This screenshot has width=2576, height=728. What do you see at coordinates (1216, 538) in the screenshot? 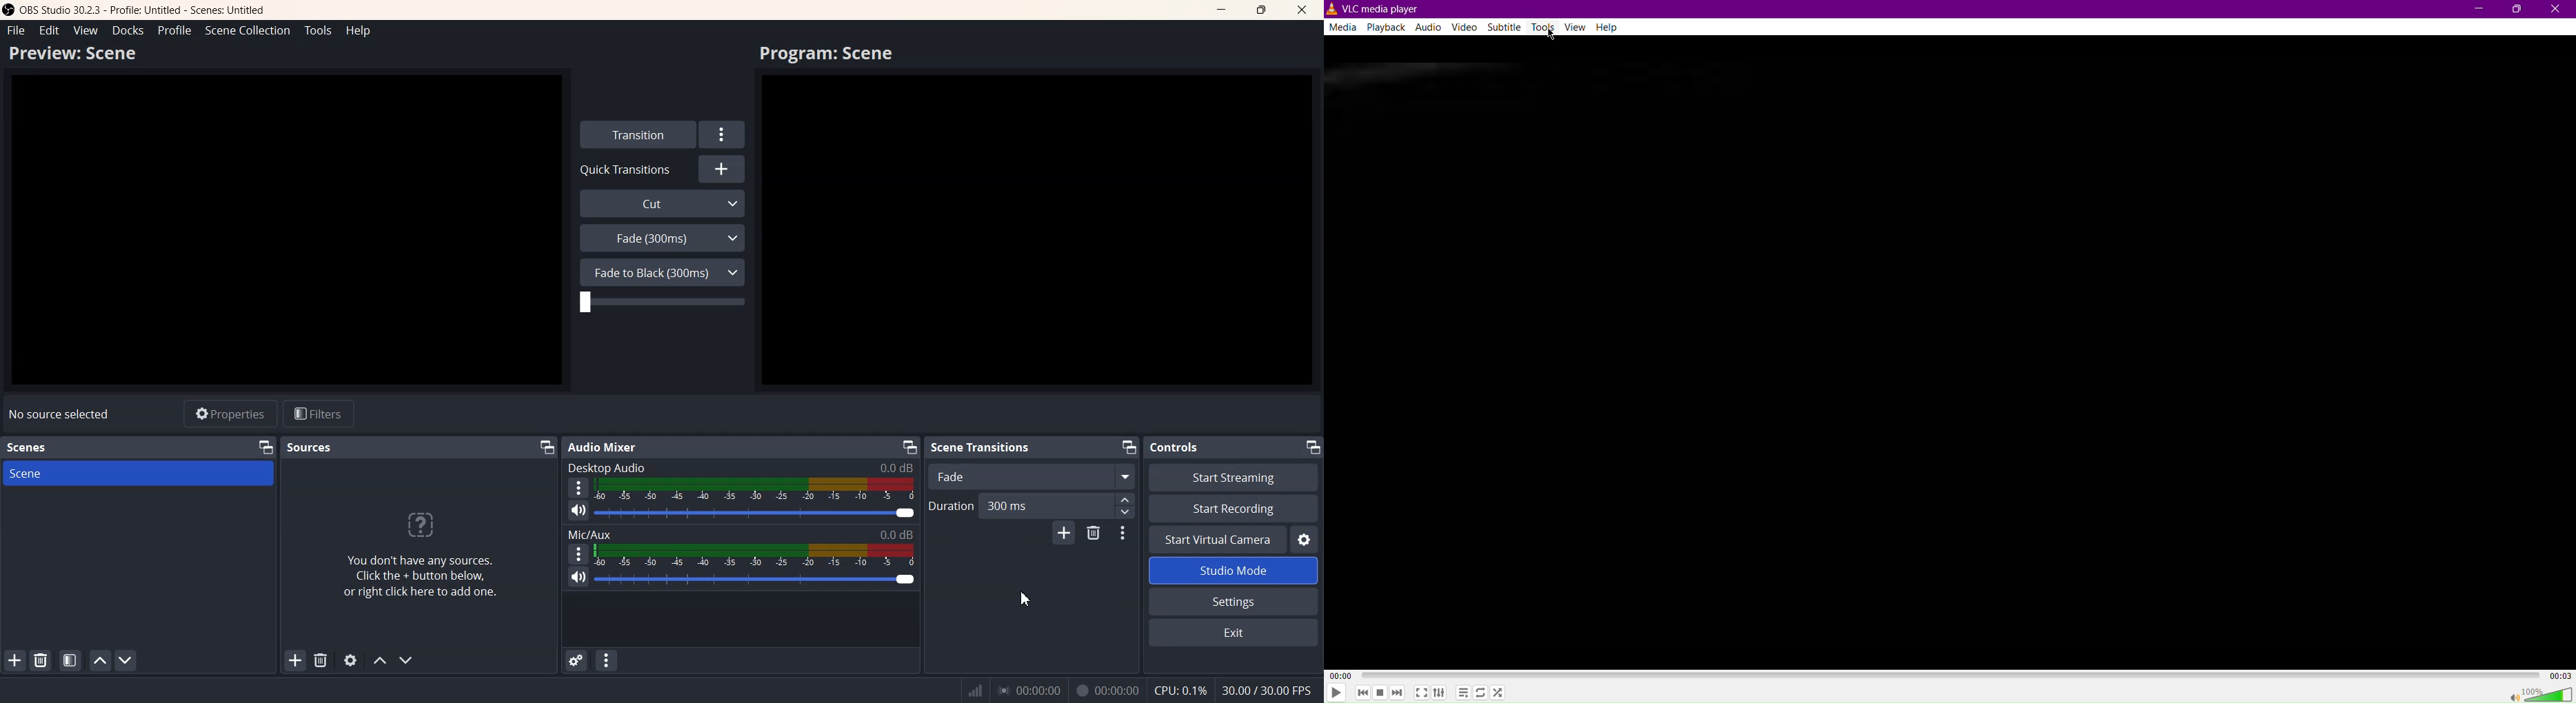
I see `Start virtual Camera` at bounding box center [1216, 538].